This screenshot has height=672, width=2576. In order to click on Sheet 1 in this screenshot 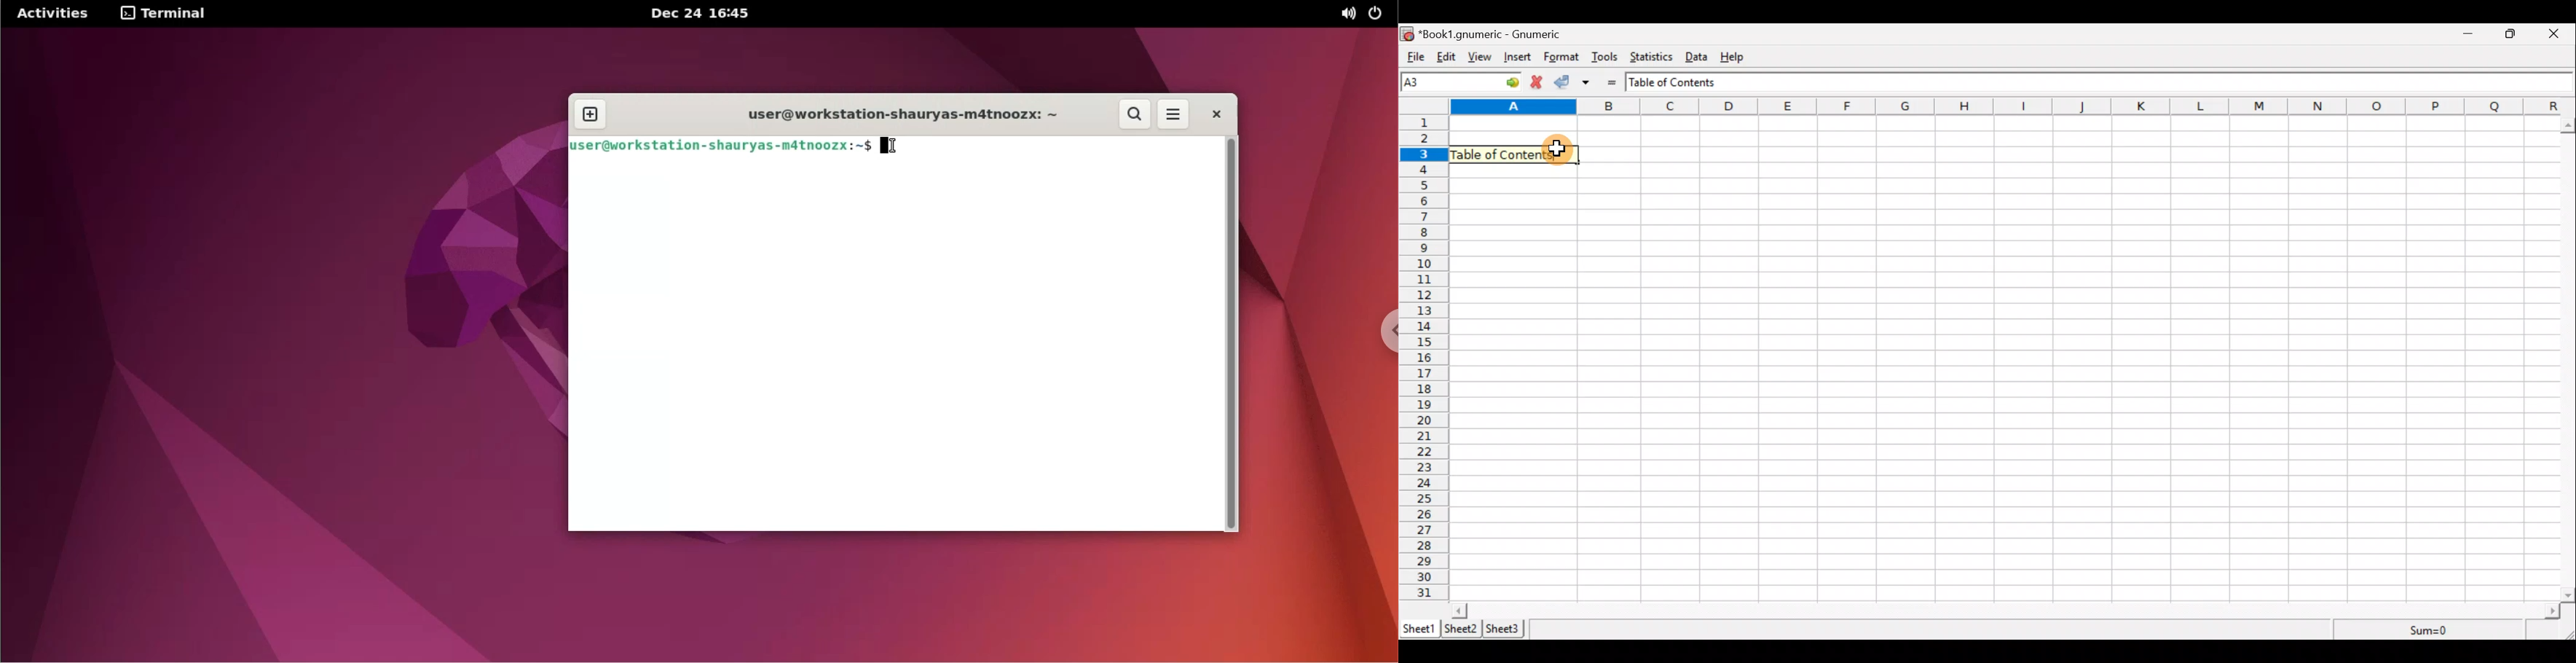, I will do `click(1419, 627)`.